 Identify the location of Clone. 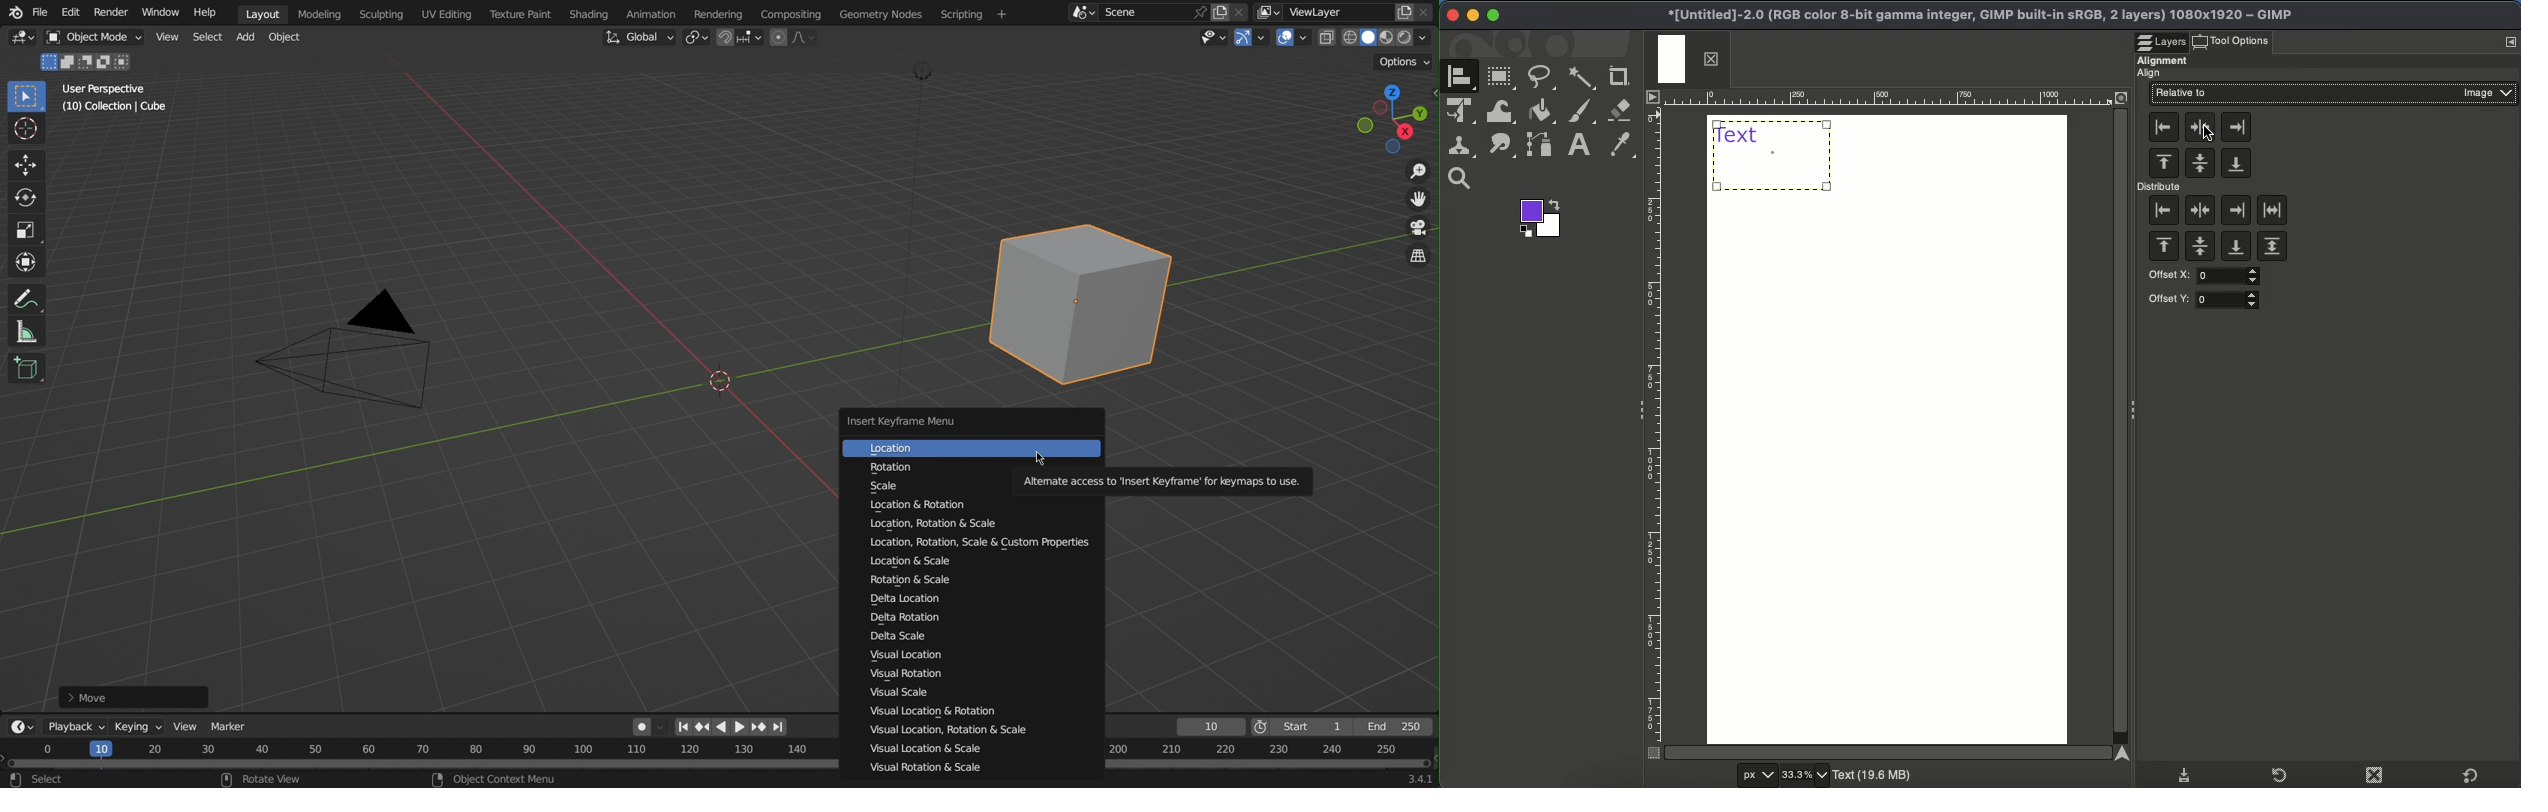
(1463, 146).